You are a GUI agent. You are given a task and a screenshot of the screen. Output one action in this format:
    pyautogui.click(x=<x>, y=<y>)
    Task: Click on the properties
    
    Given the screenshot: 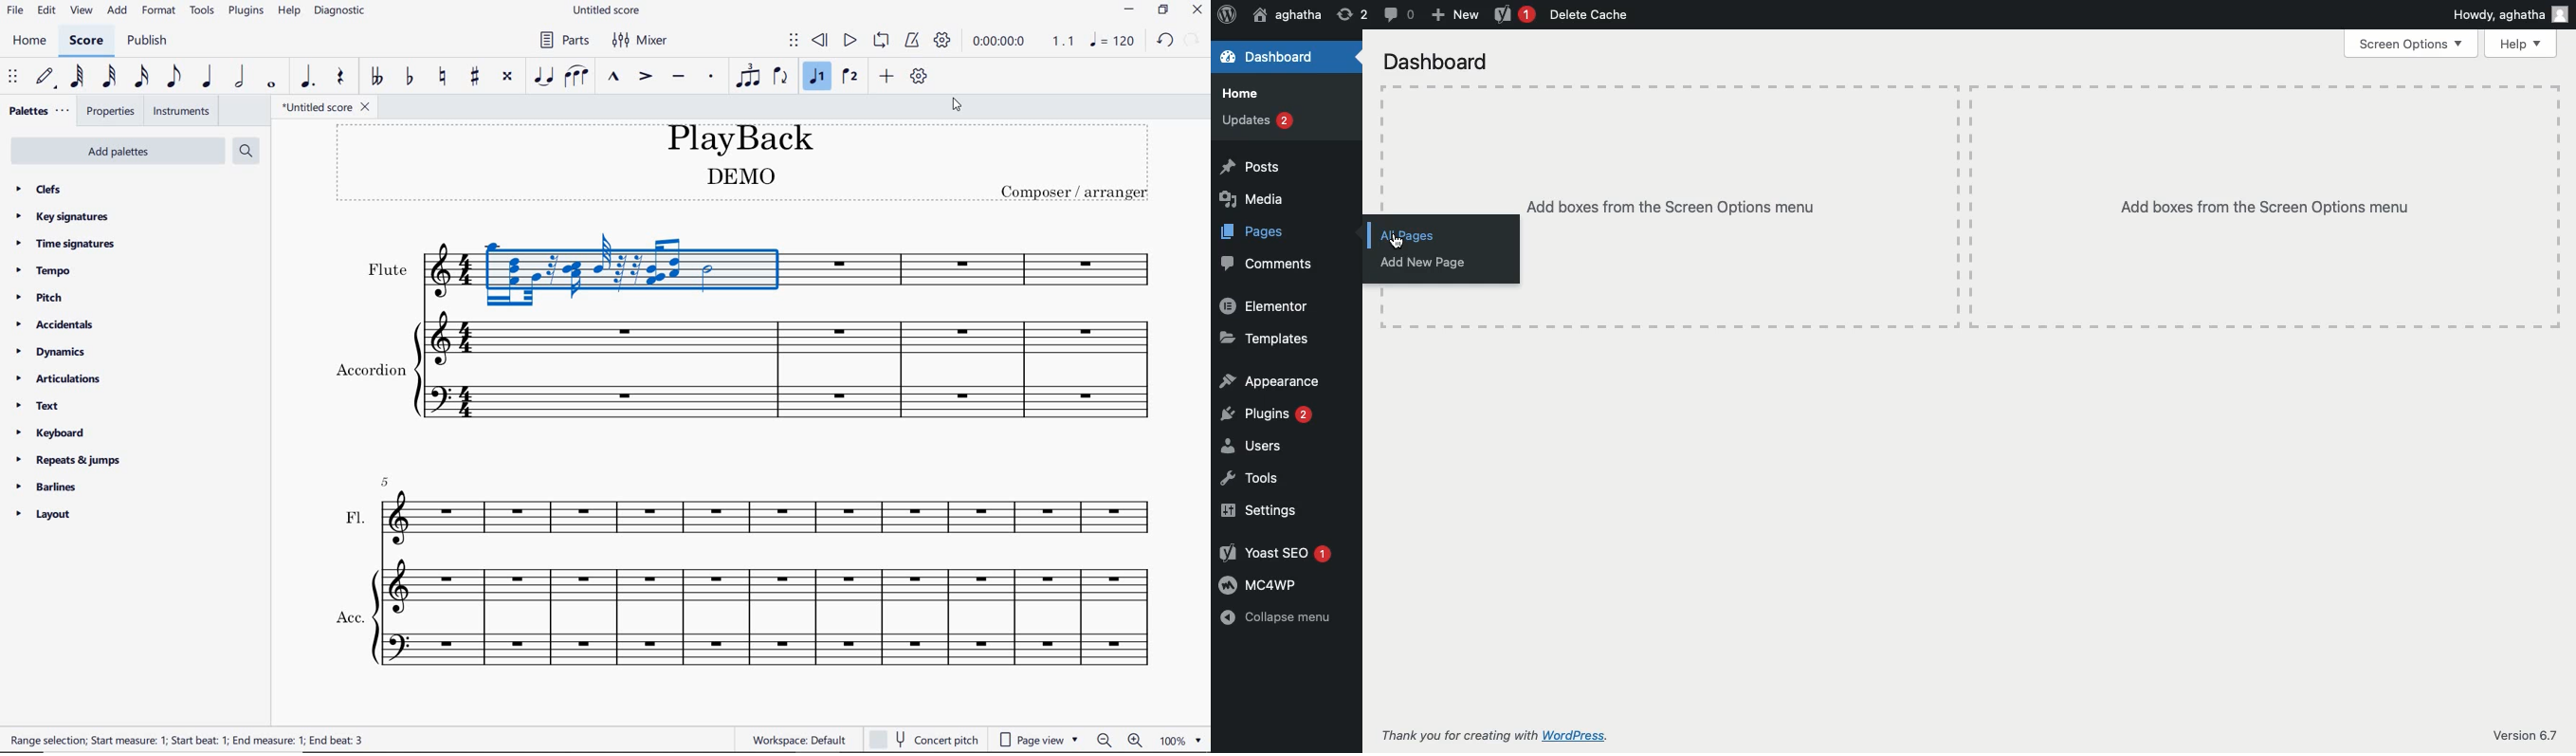 What is the action you would take?
    pyautogui.click(x=113, y=112)
    